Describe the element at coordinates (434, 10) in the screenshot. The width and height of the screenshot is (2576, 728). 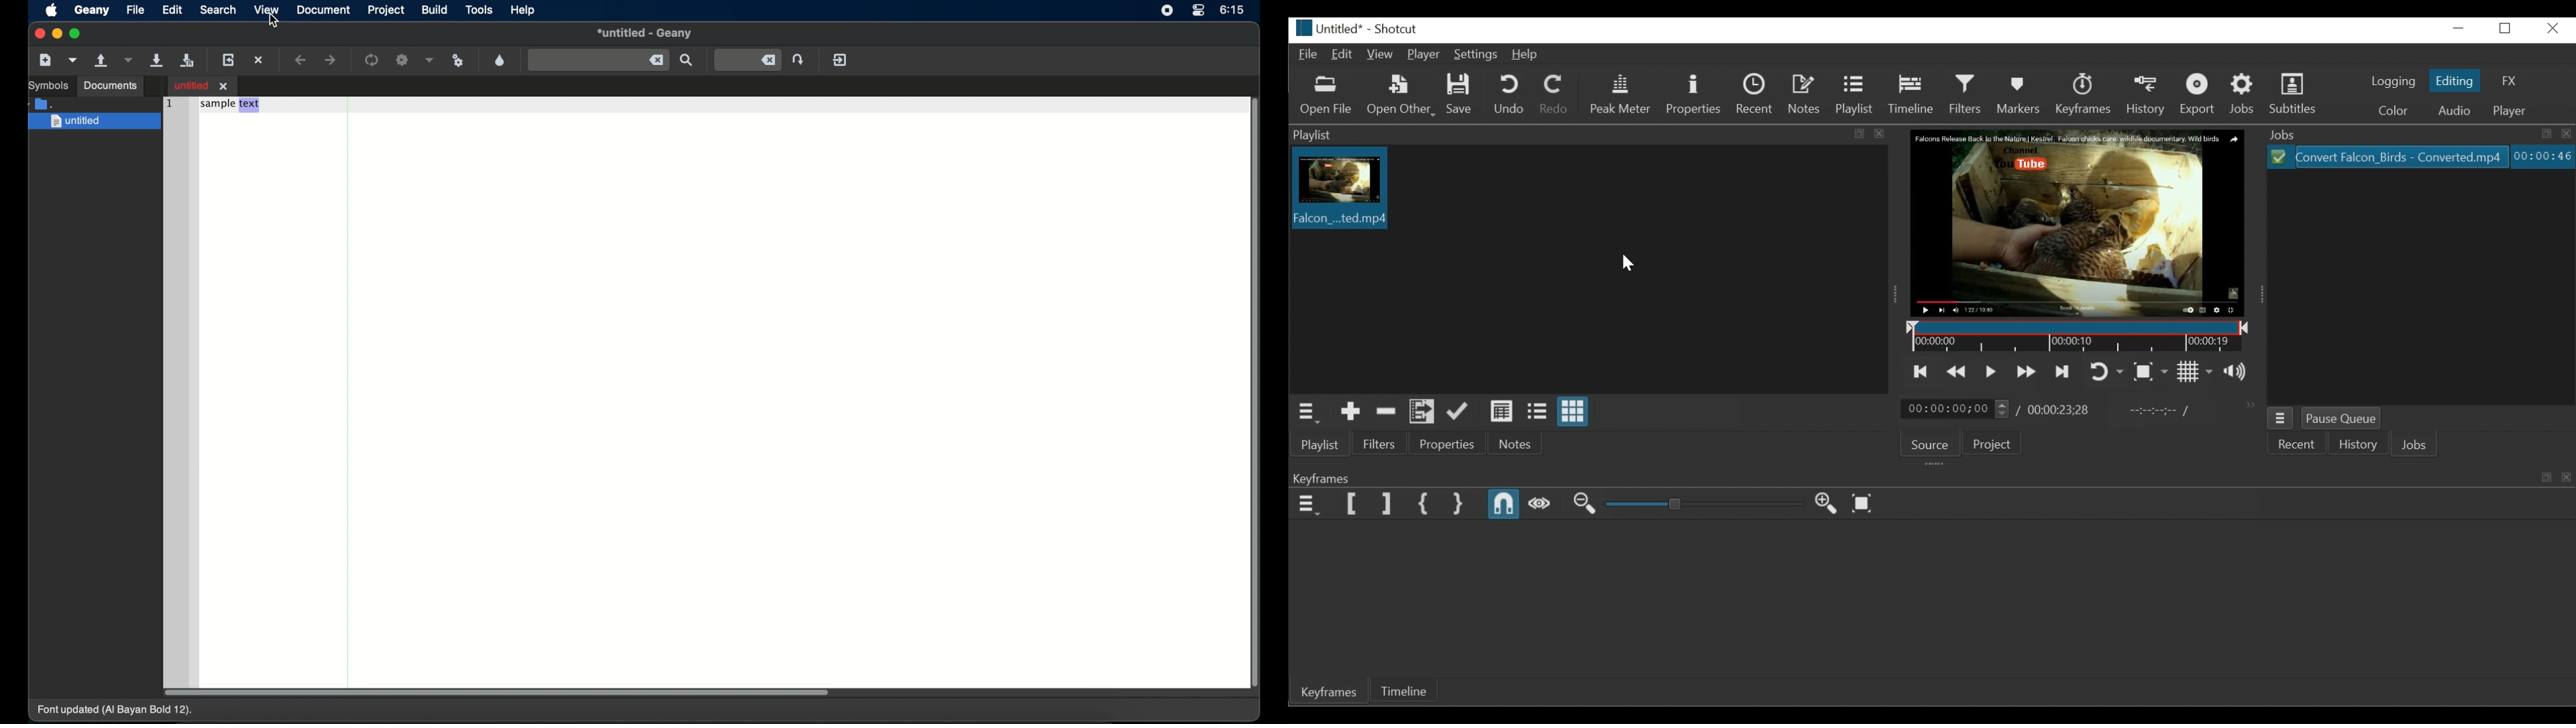
I see `build` at that location.